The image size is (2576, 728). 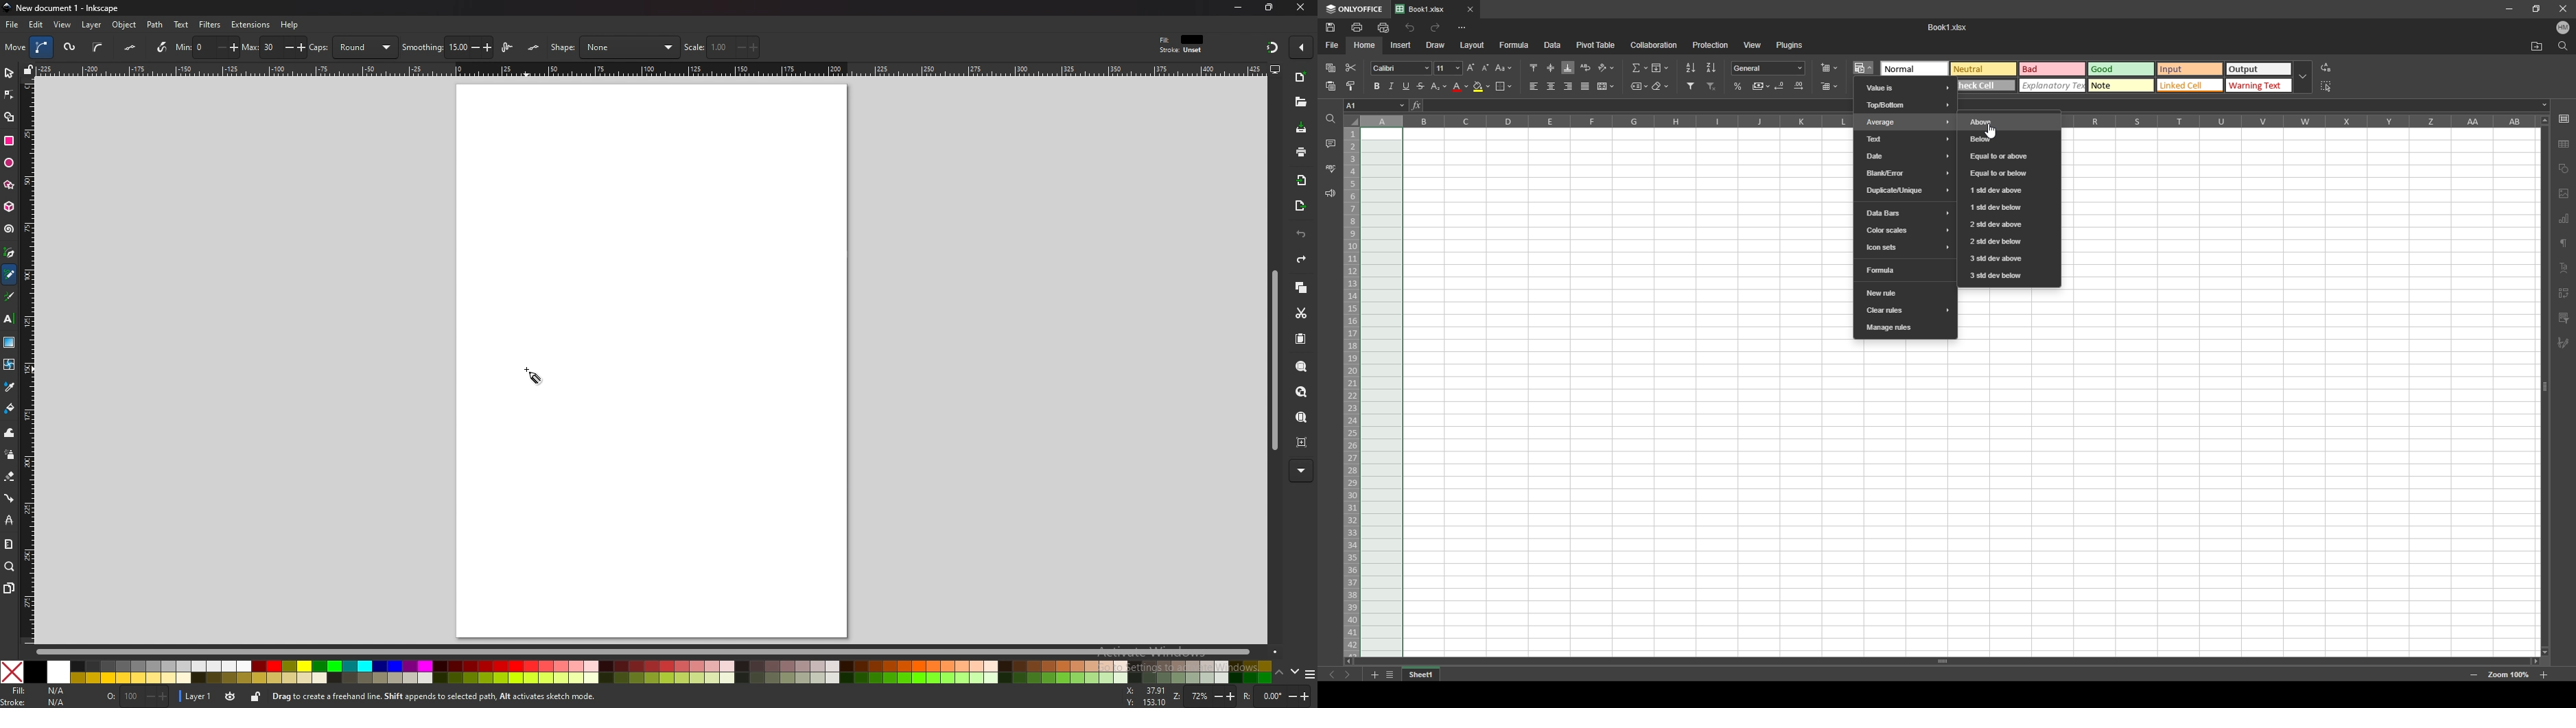 What do you see at coordinates (64, 25) in the screenshot?
I see `view` at bounding box center [64, 25].